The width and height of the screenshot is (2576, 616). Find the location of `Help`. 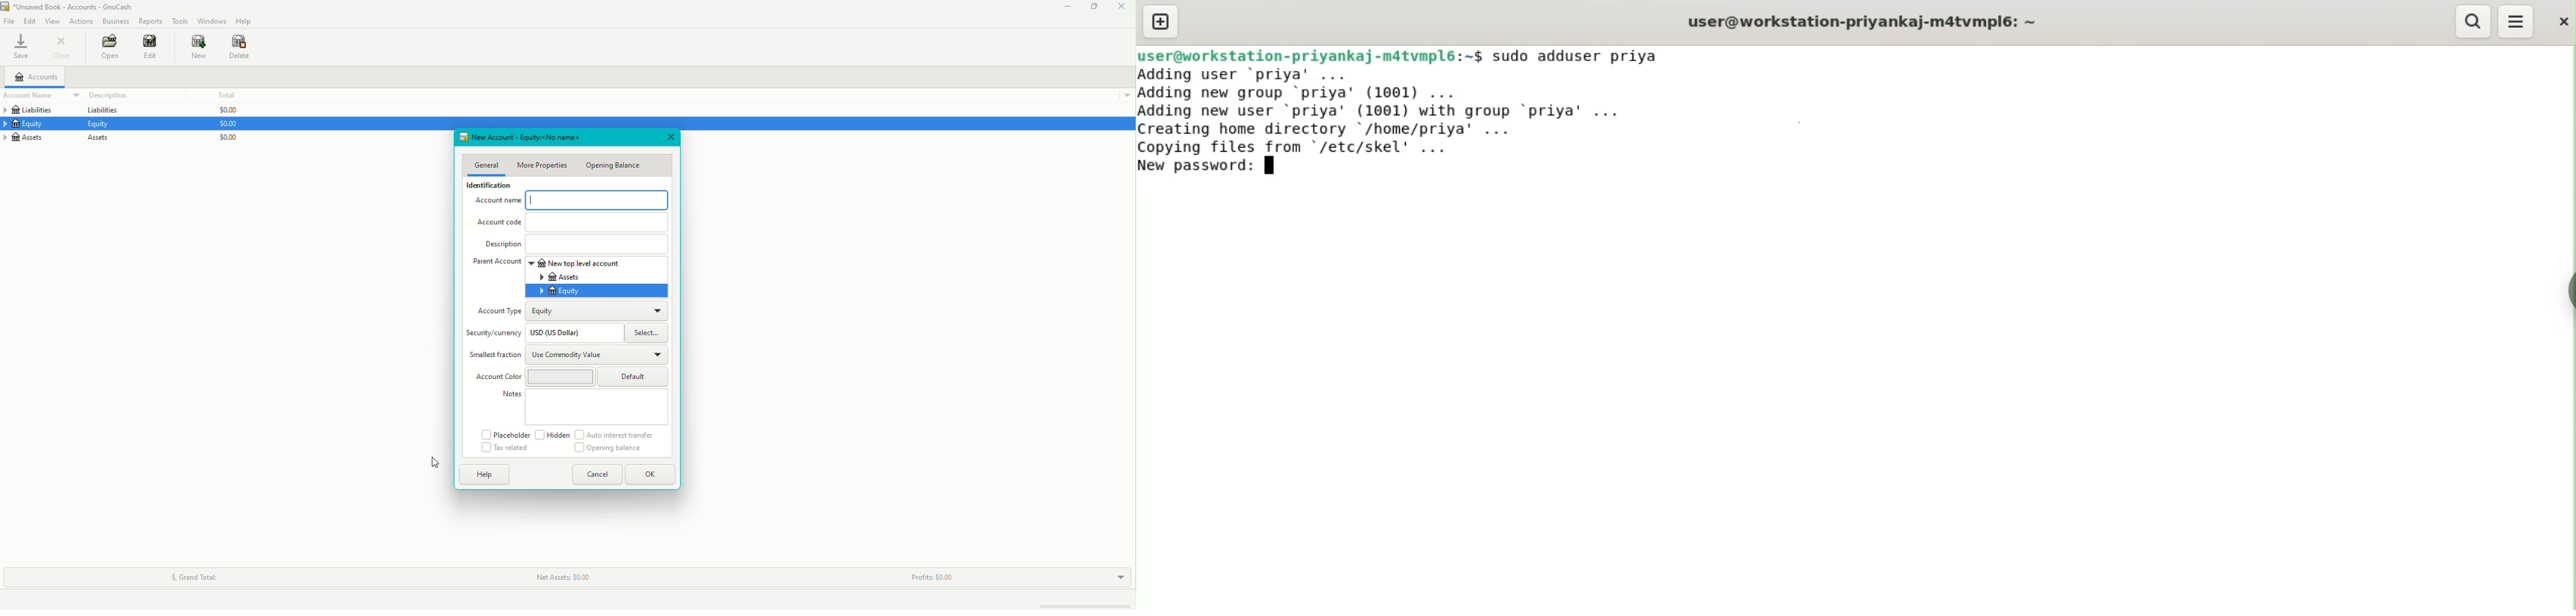

Help is located at coordinates (242, 21).